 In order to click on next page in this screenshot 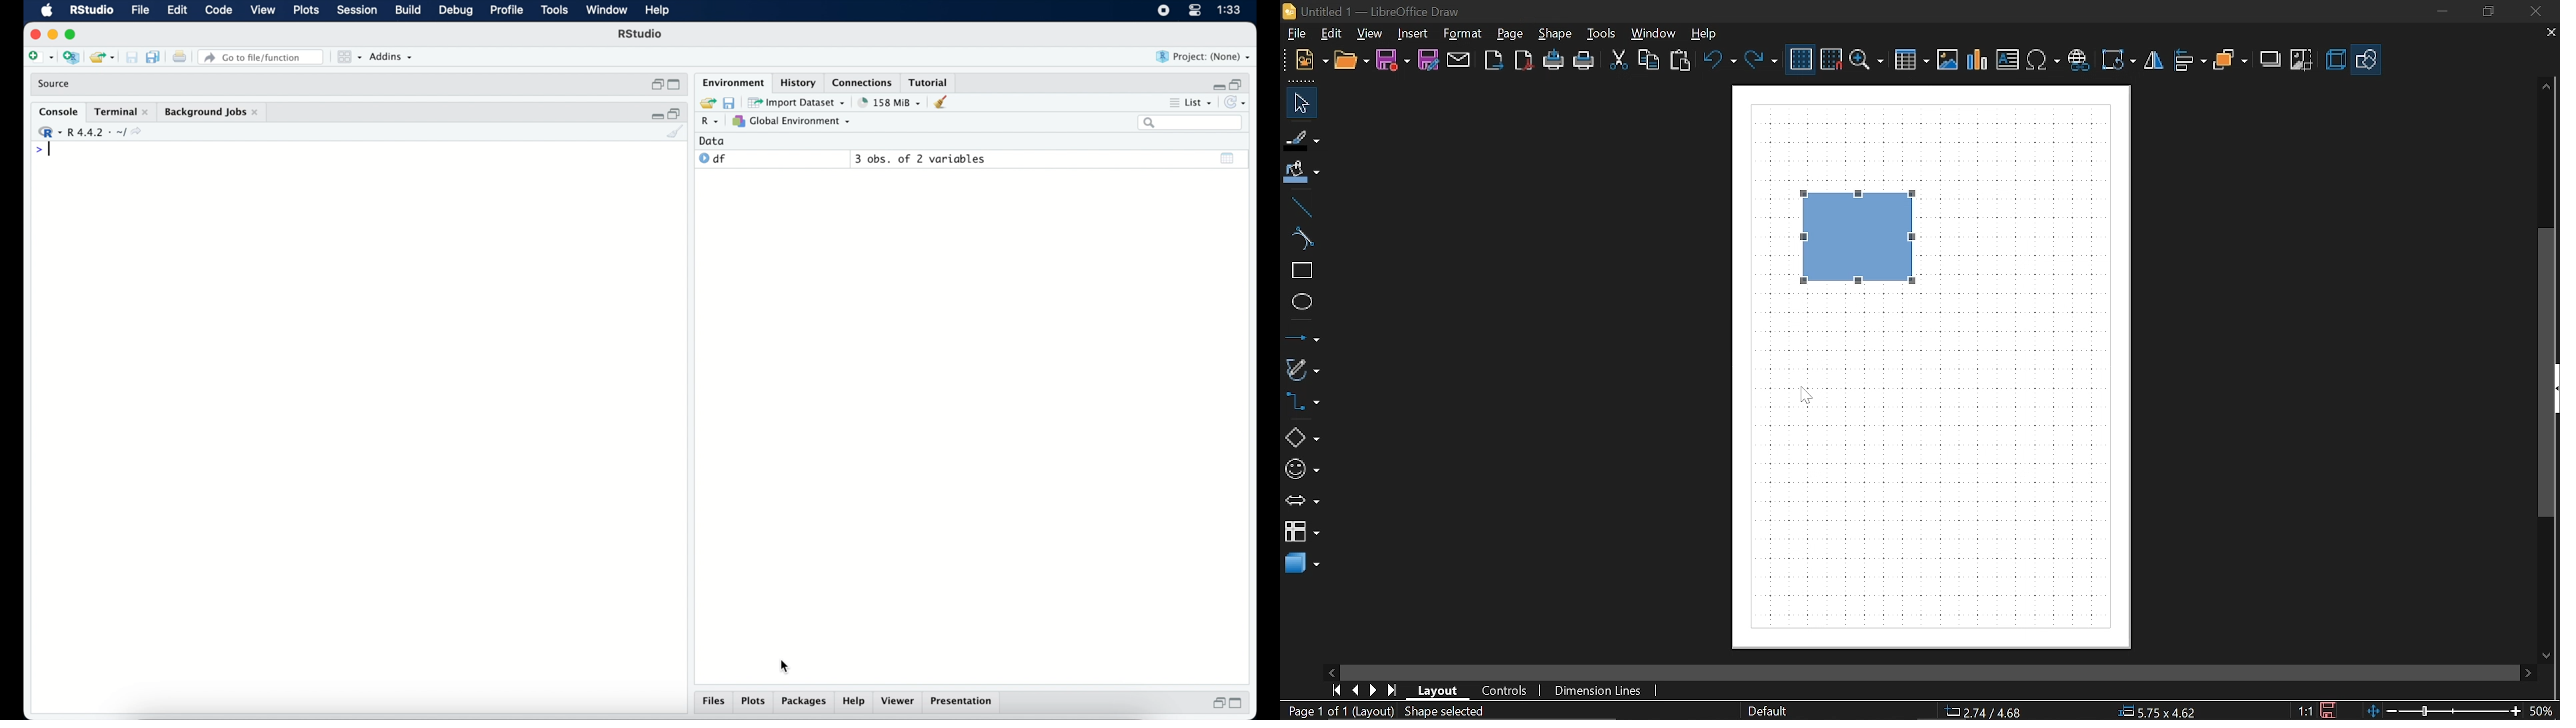, I will do `click(1374, 691)`.